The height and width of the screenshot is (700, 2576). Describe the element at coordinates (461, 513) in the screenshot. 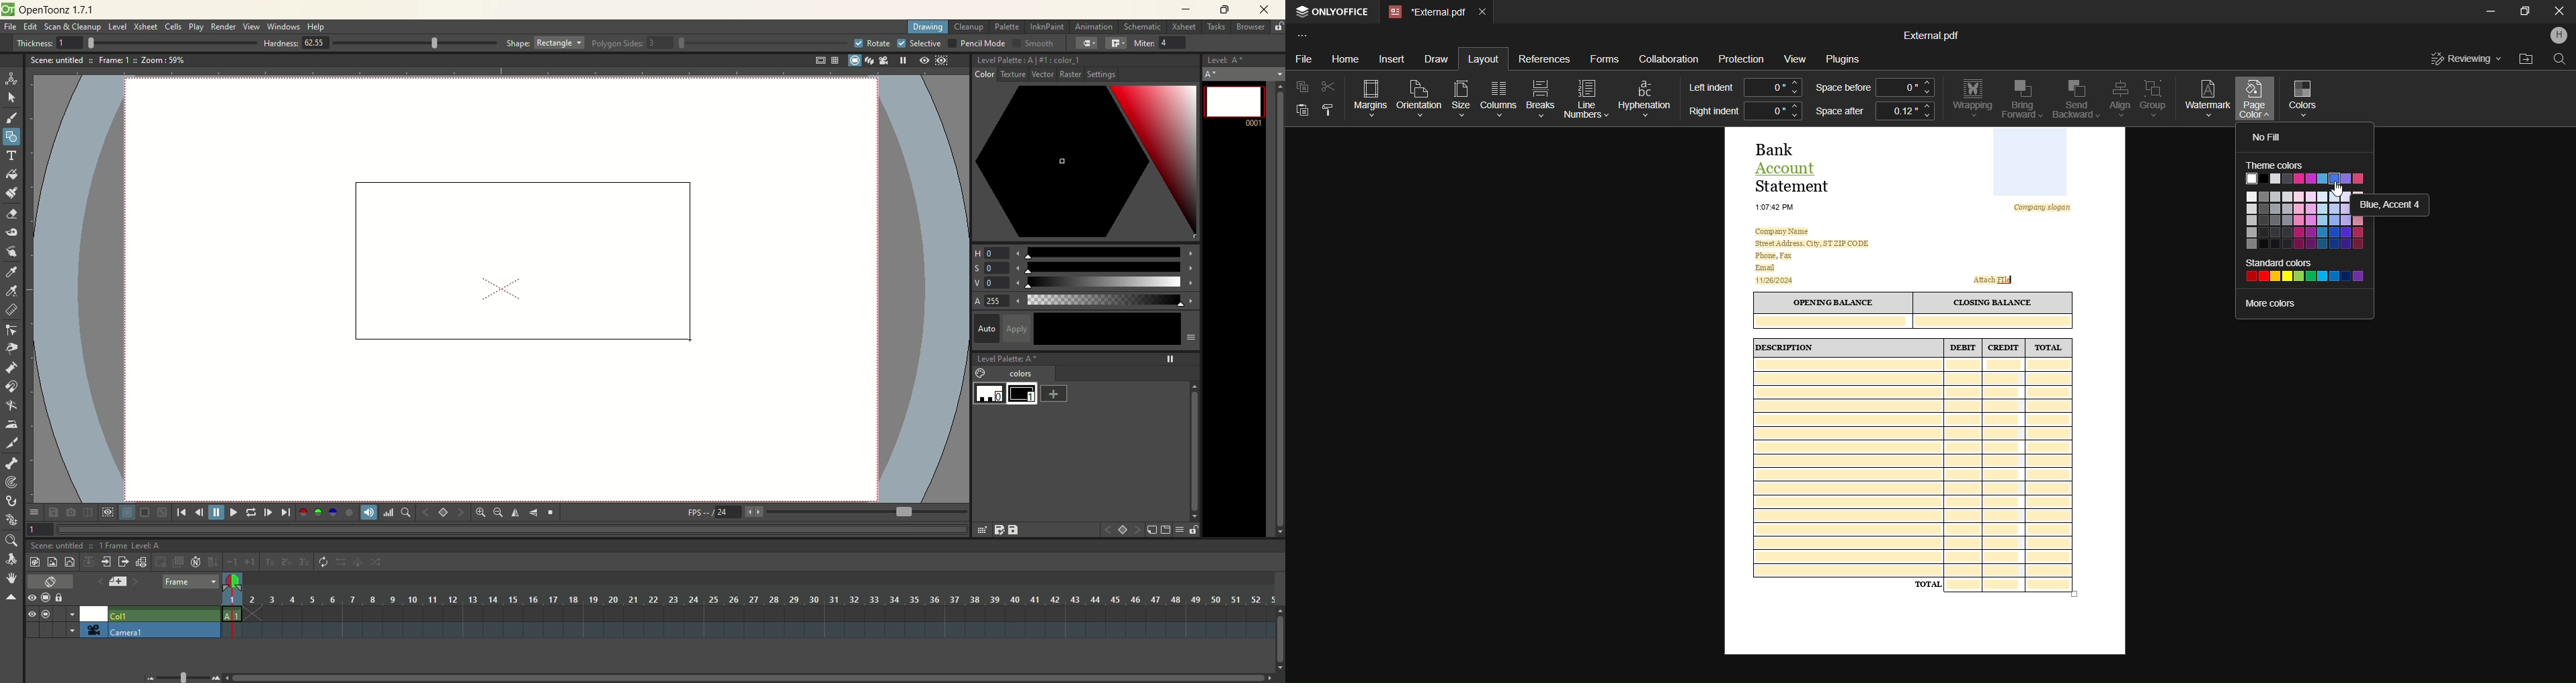

I see `next key` at that location.